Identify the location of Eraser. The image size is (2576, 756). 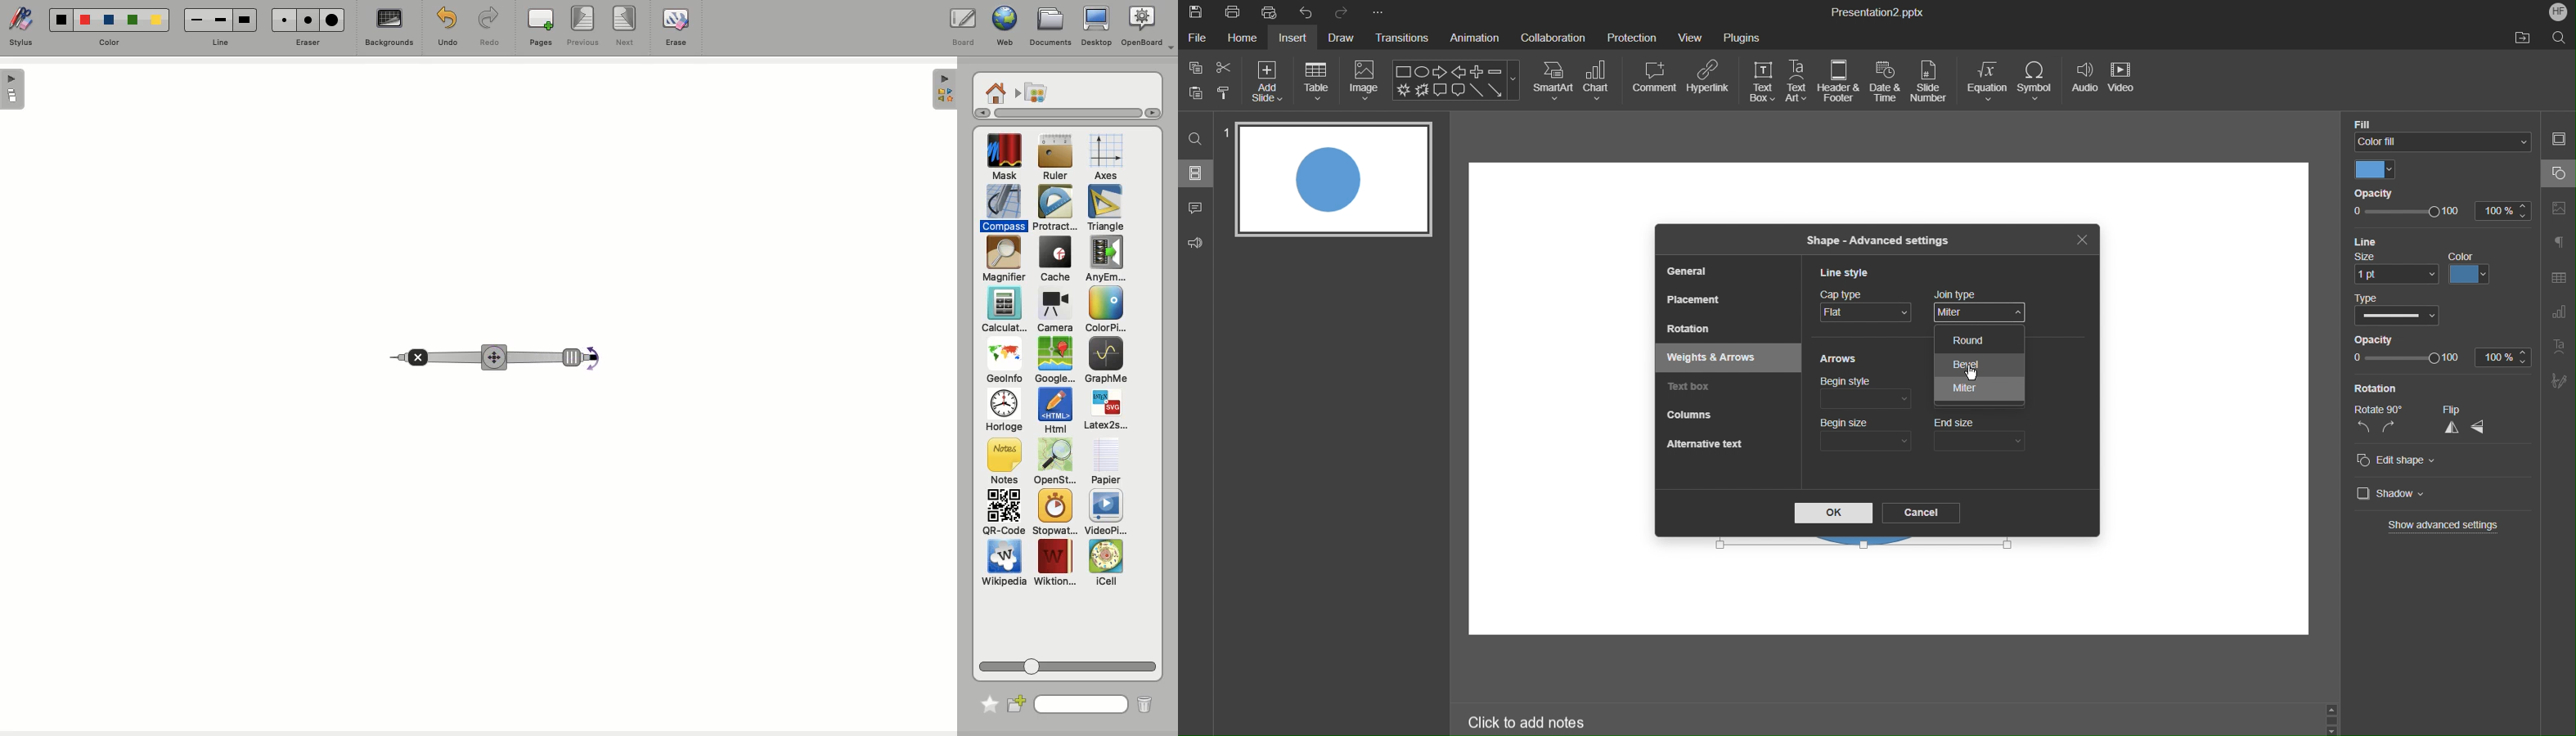
(308, 42).